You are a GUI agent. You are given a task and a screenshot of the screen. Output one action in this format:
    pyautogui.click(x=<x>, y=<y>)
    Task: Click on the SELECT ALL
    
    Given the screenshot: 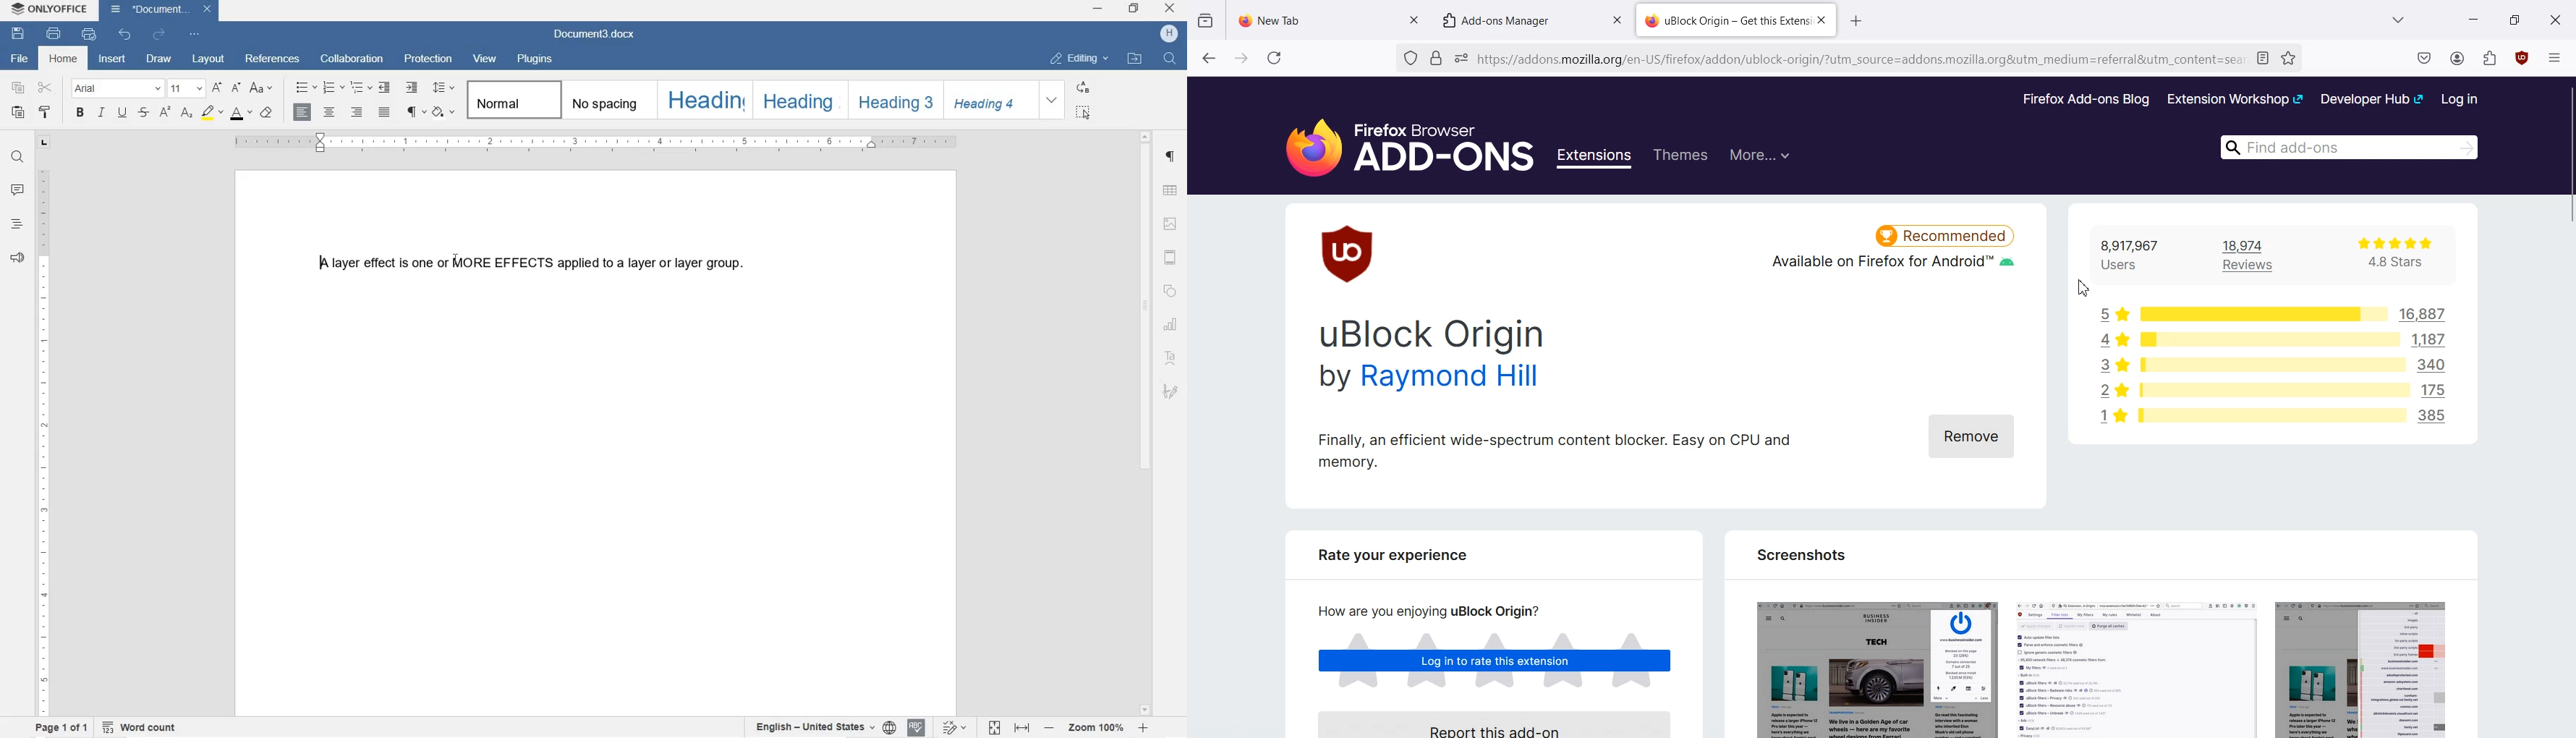 What is the action you would take?
    pyautogui.click(x=1084, y=112)
    